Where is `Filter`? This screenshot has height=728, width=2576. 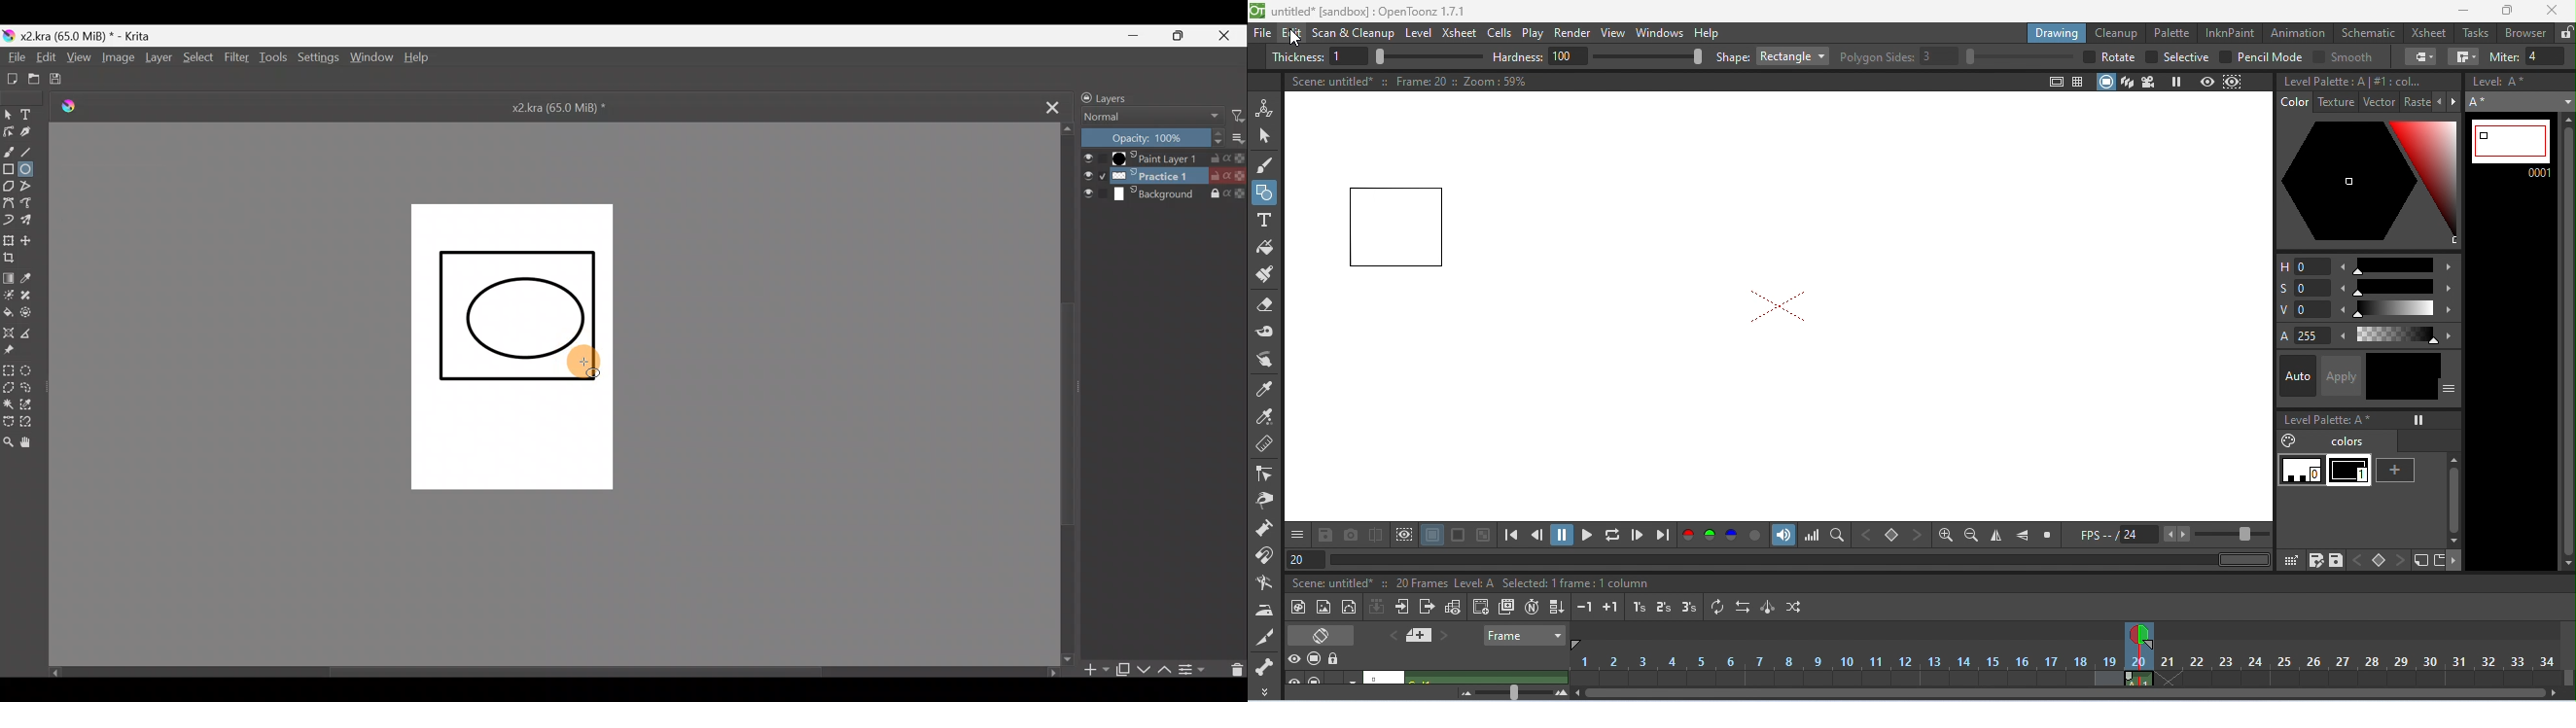 Filter is located at coordinates (1233, 116).